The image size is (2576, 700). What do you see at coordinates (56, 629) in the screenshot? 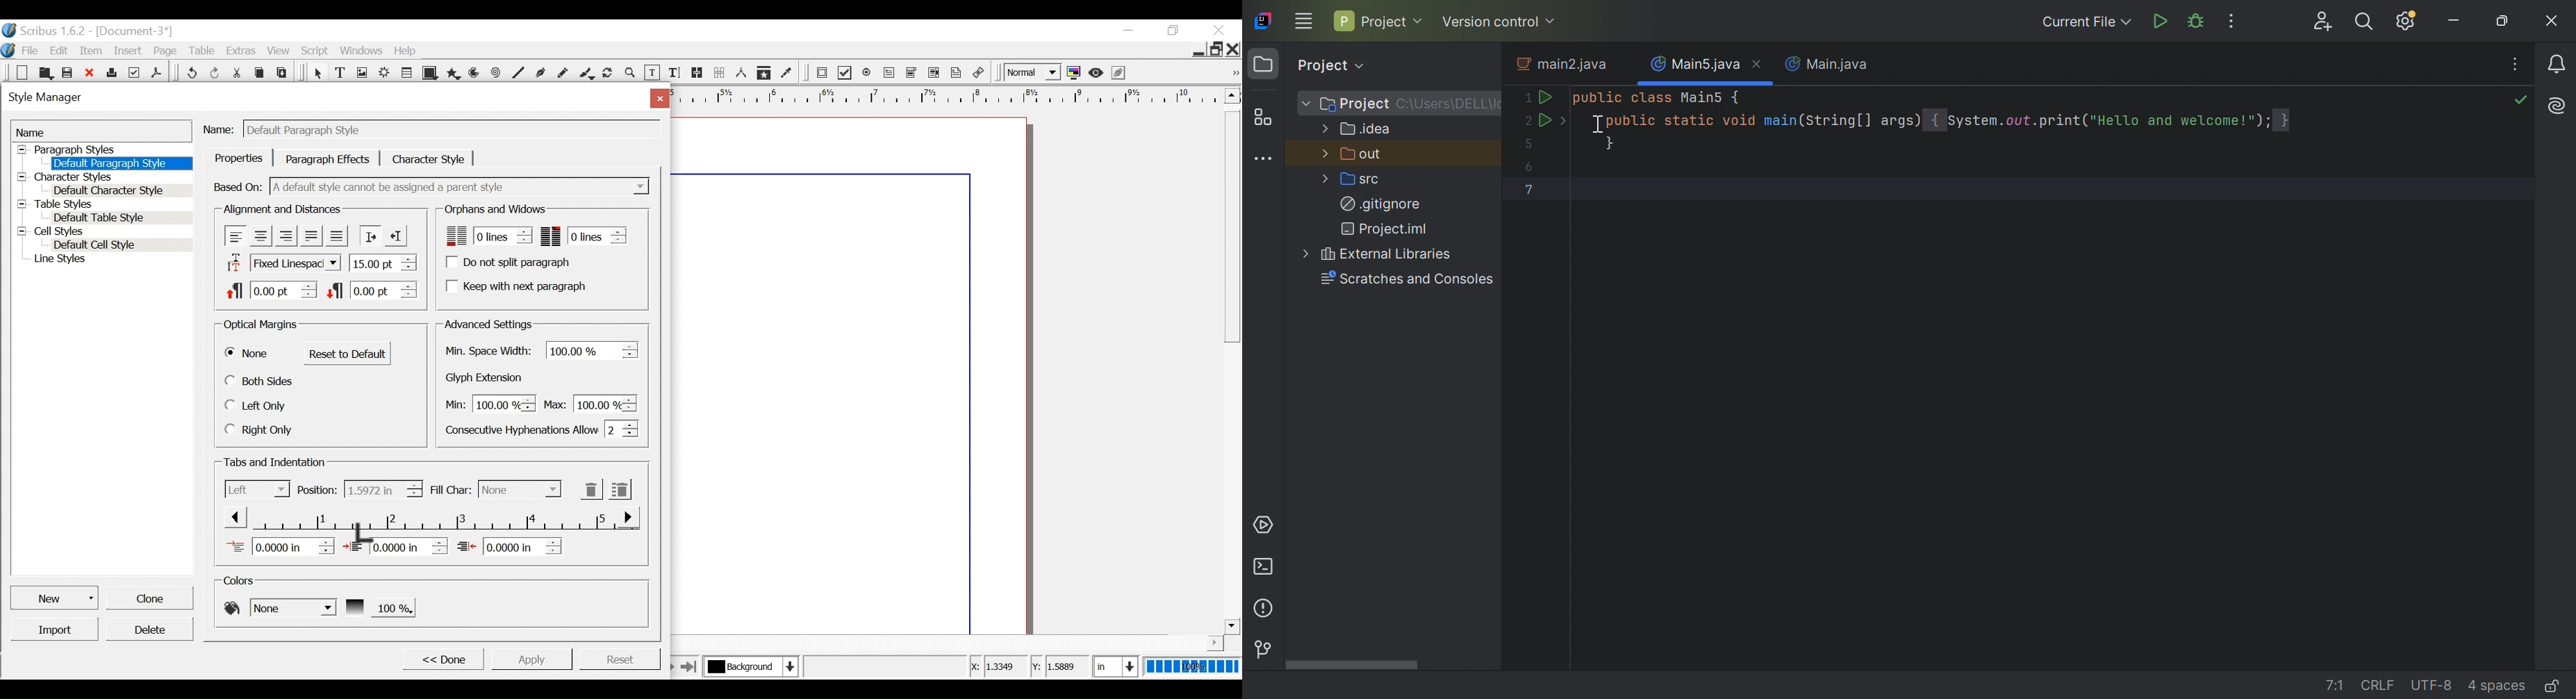
I see `Import` at bounding box center [56, 629].